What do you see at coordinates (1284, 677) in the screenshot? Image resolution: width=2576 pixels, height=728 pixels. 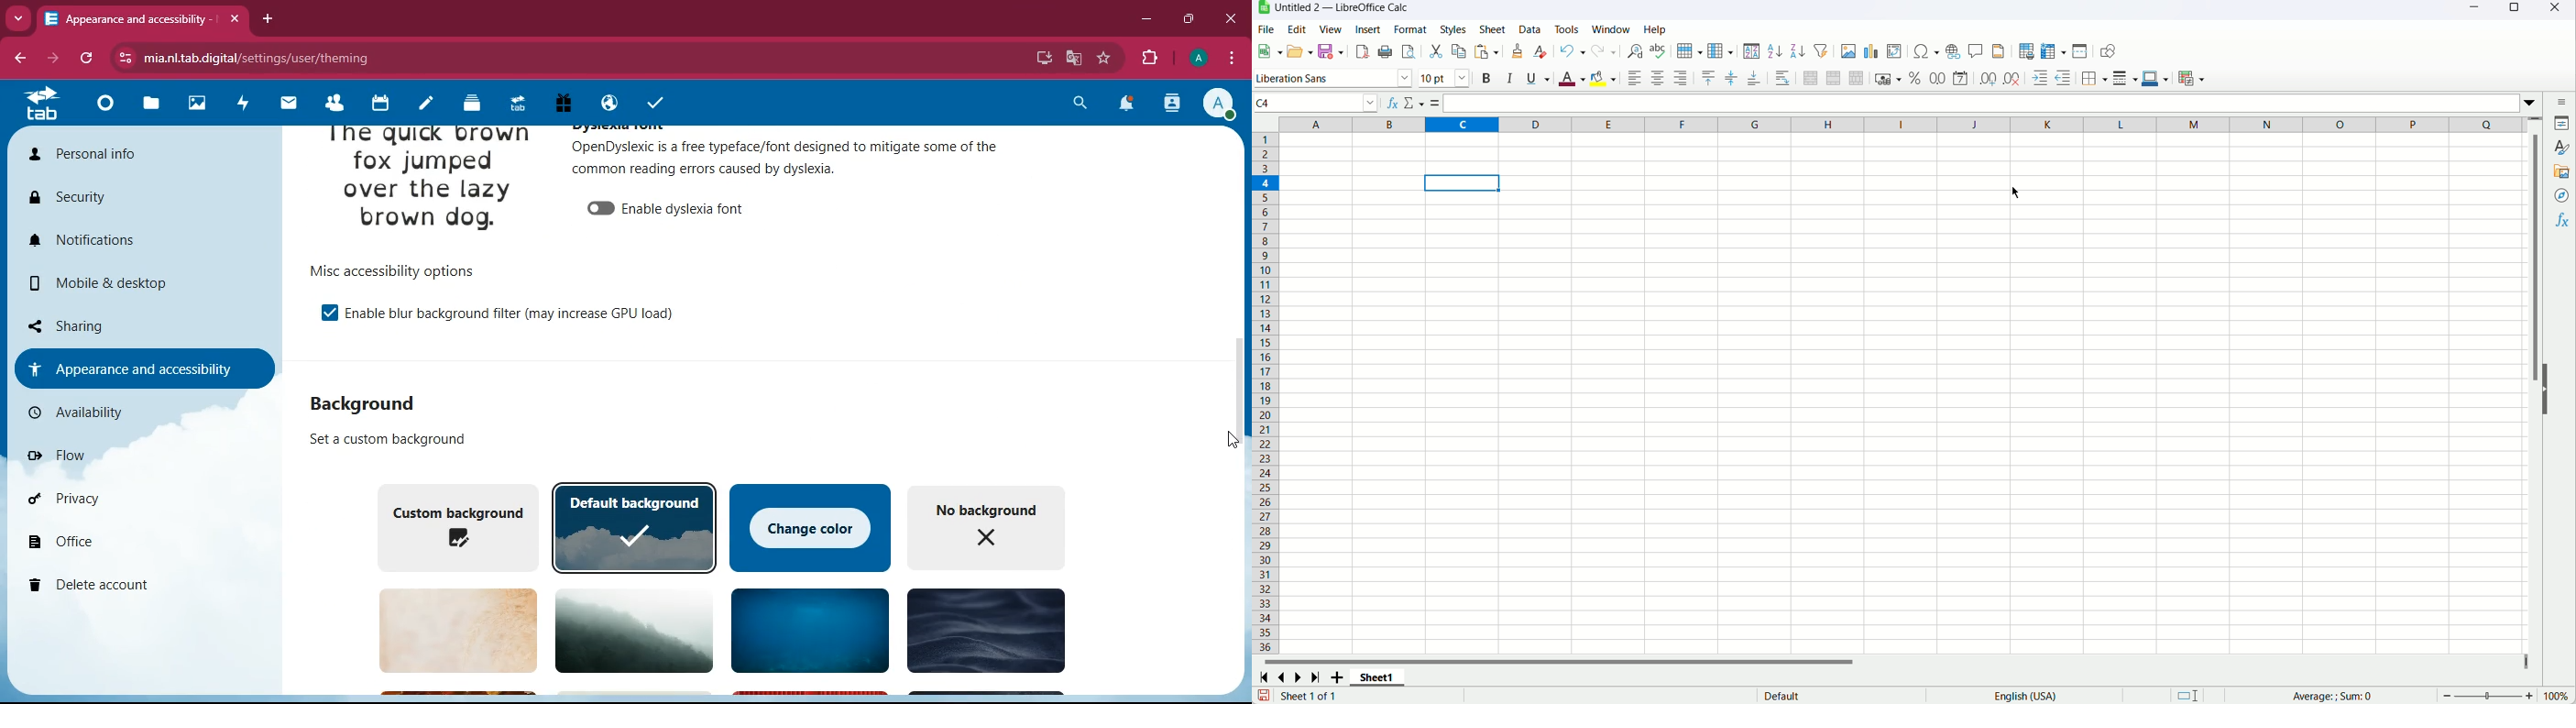 I see `Previous sheet` at bounding box center [1284, 677].